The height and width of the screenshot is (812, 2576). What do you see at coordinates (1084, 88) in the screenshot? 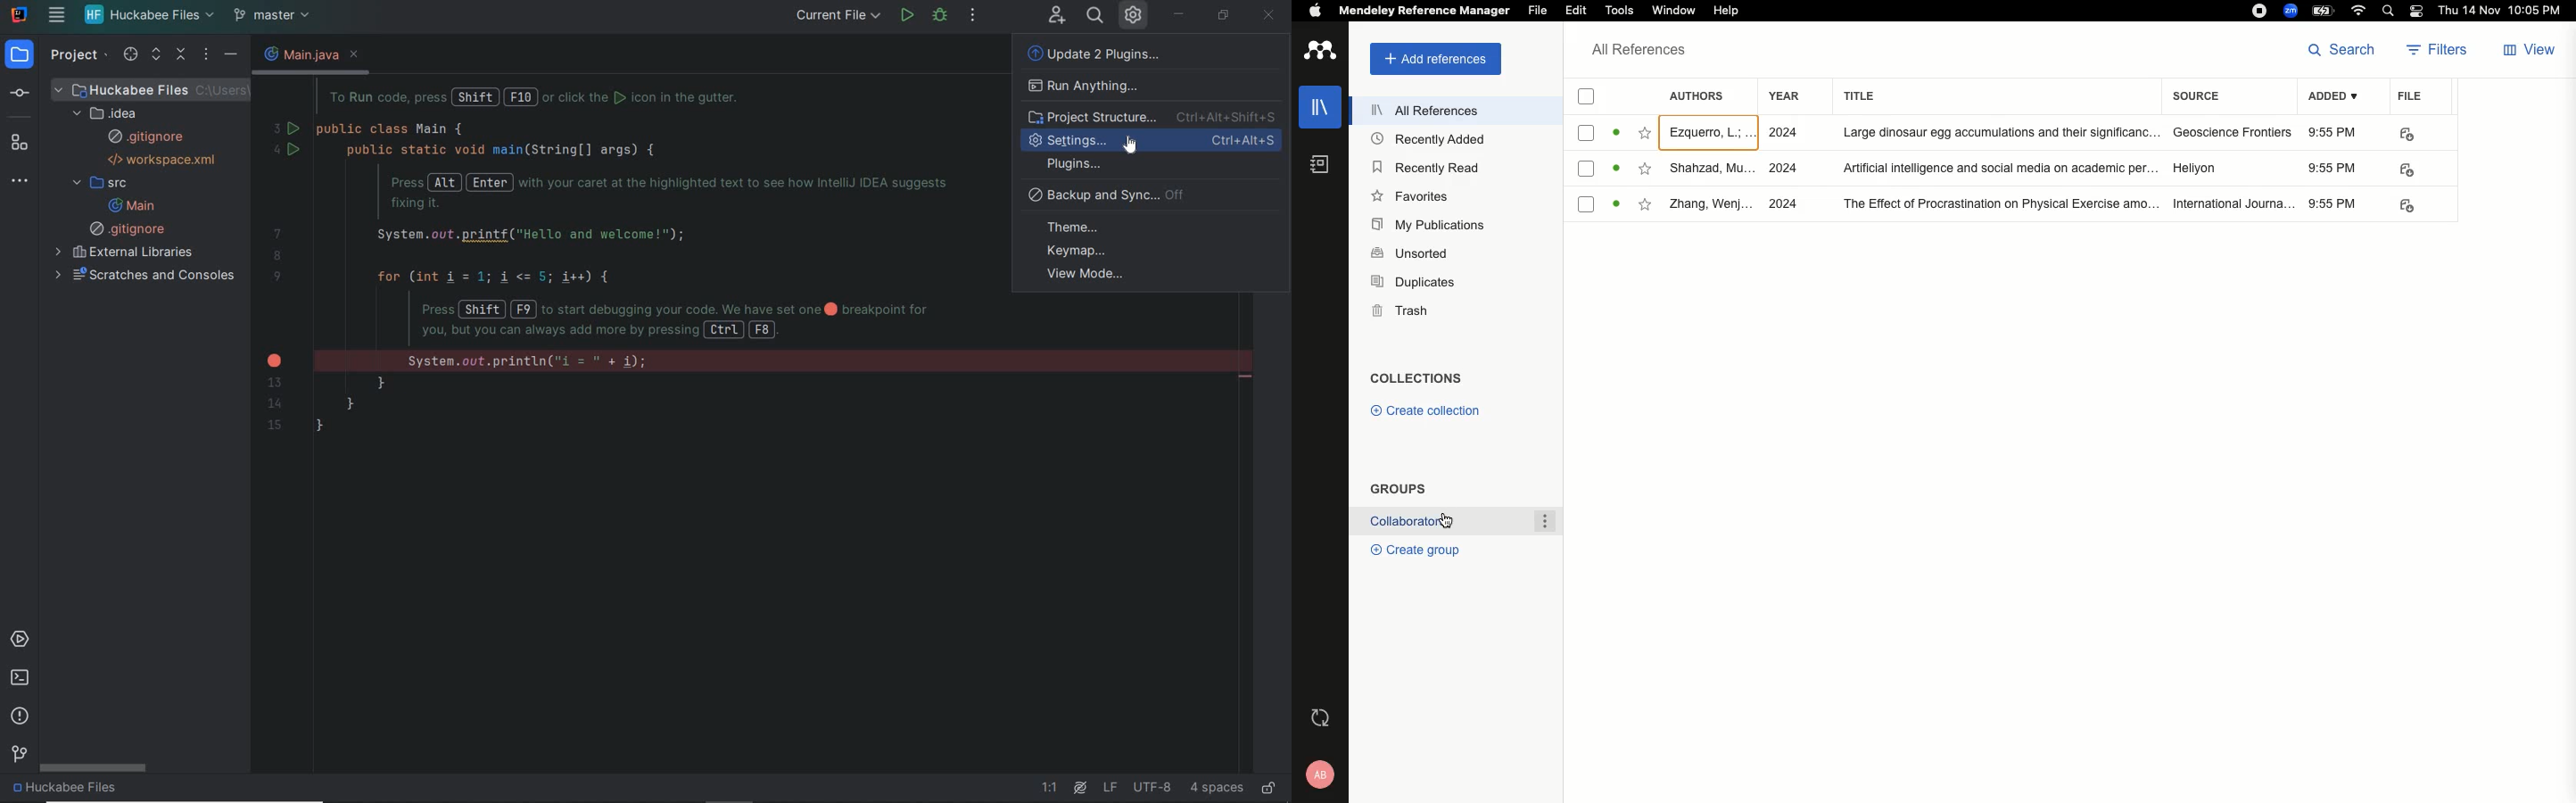
I see `Run Anything` at bounding box center [1084, 88].